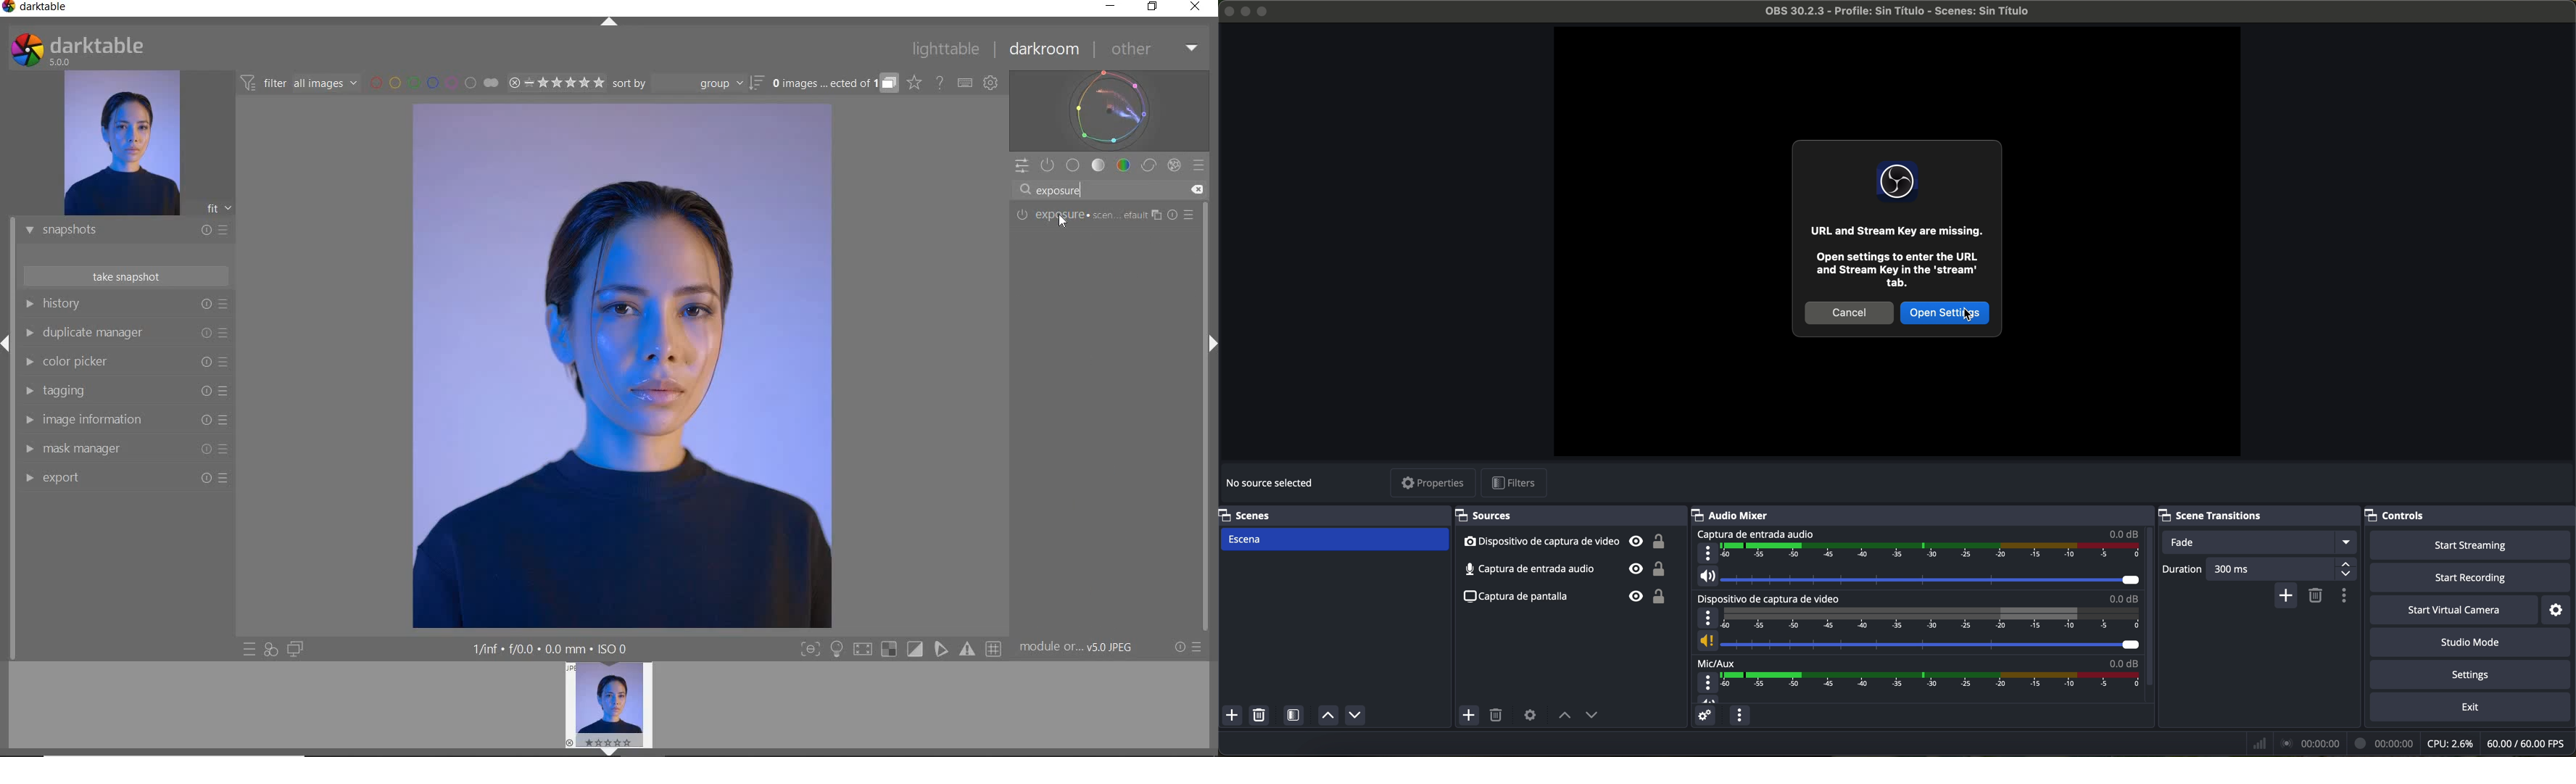 This screenshot has width=2576, height=784. What do you see at coordinates (2317, 594) in the screenshot?
I see `remove configurable transition` at bounding box center [2317, 594].